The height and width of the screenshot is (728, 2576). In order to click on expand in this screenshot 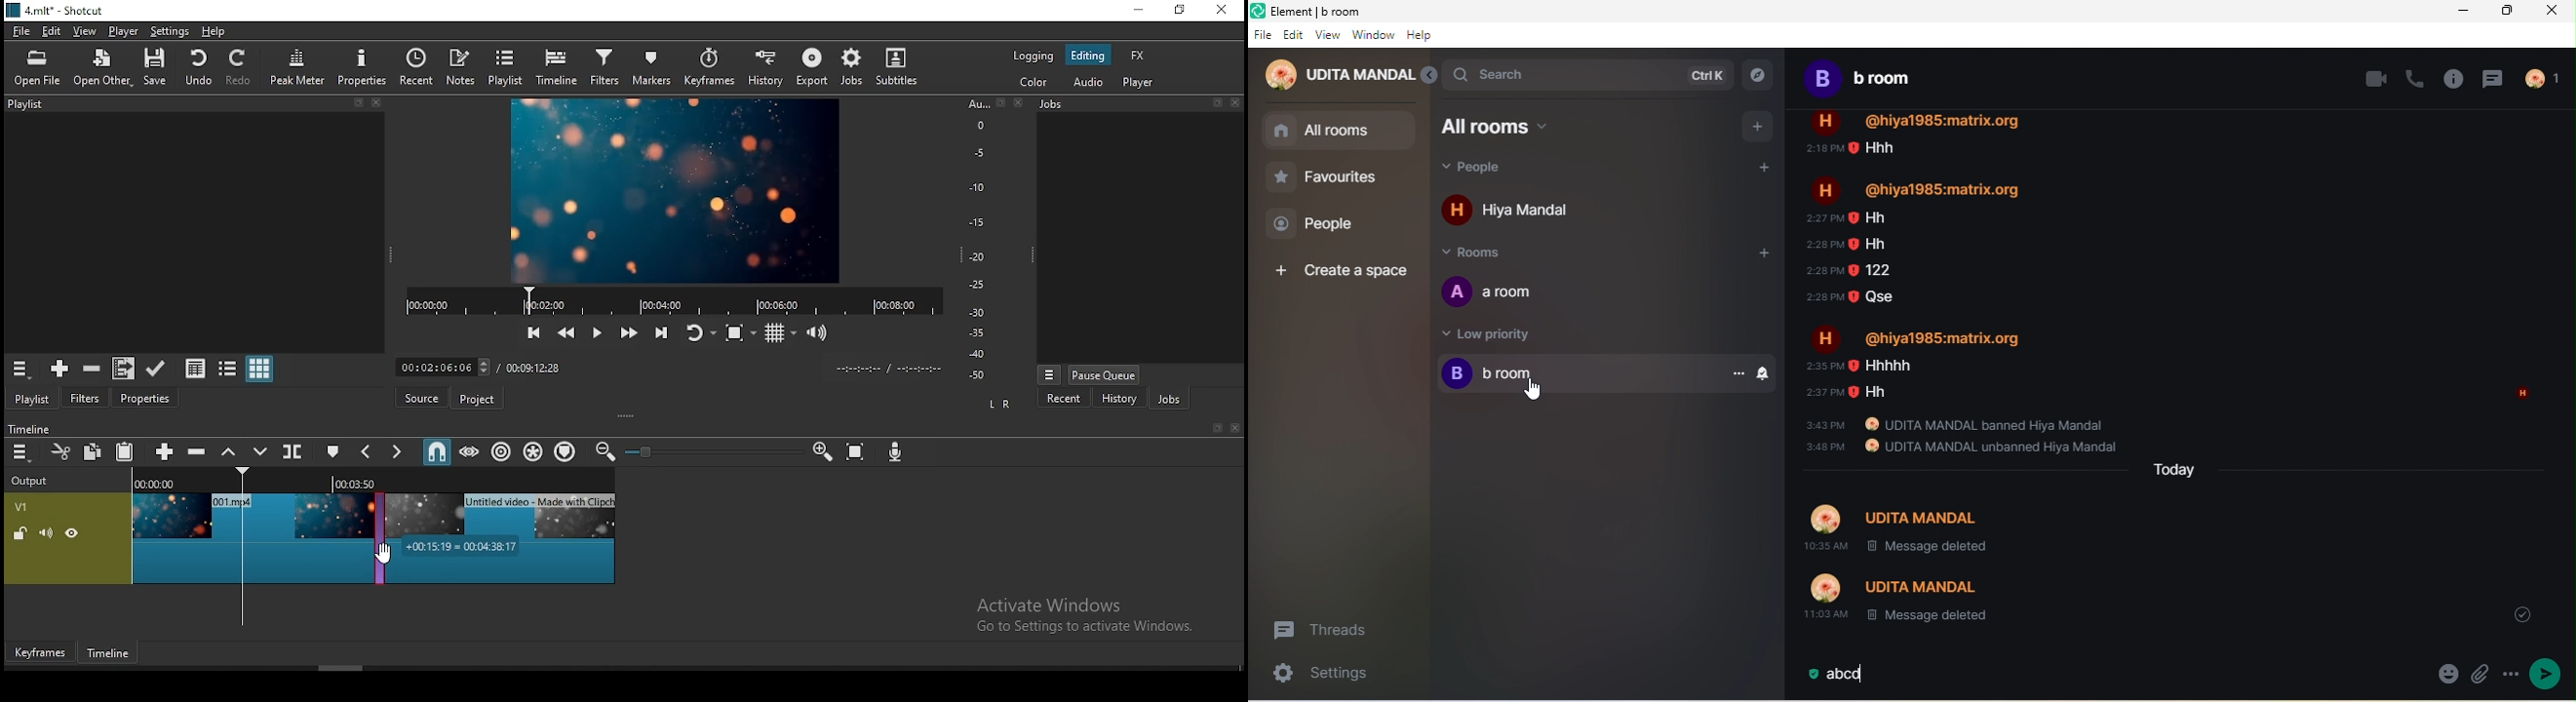, I will do `click(1429, 75)`.